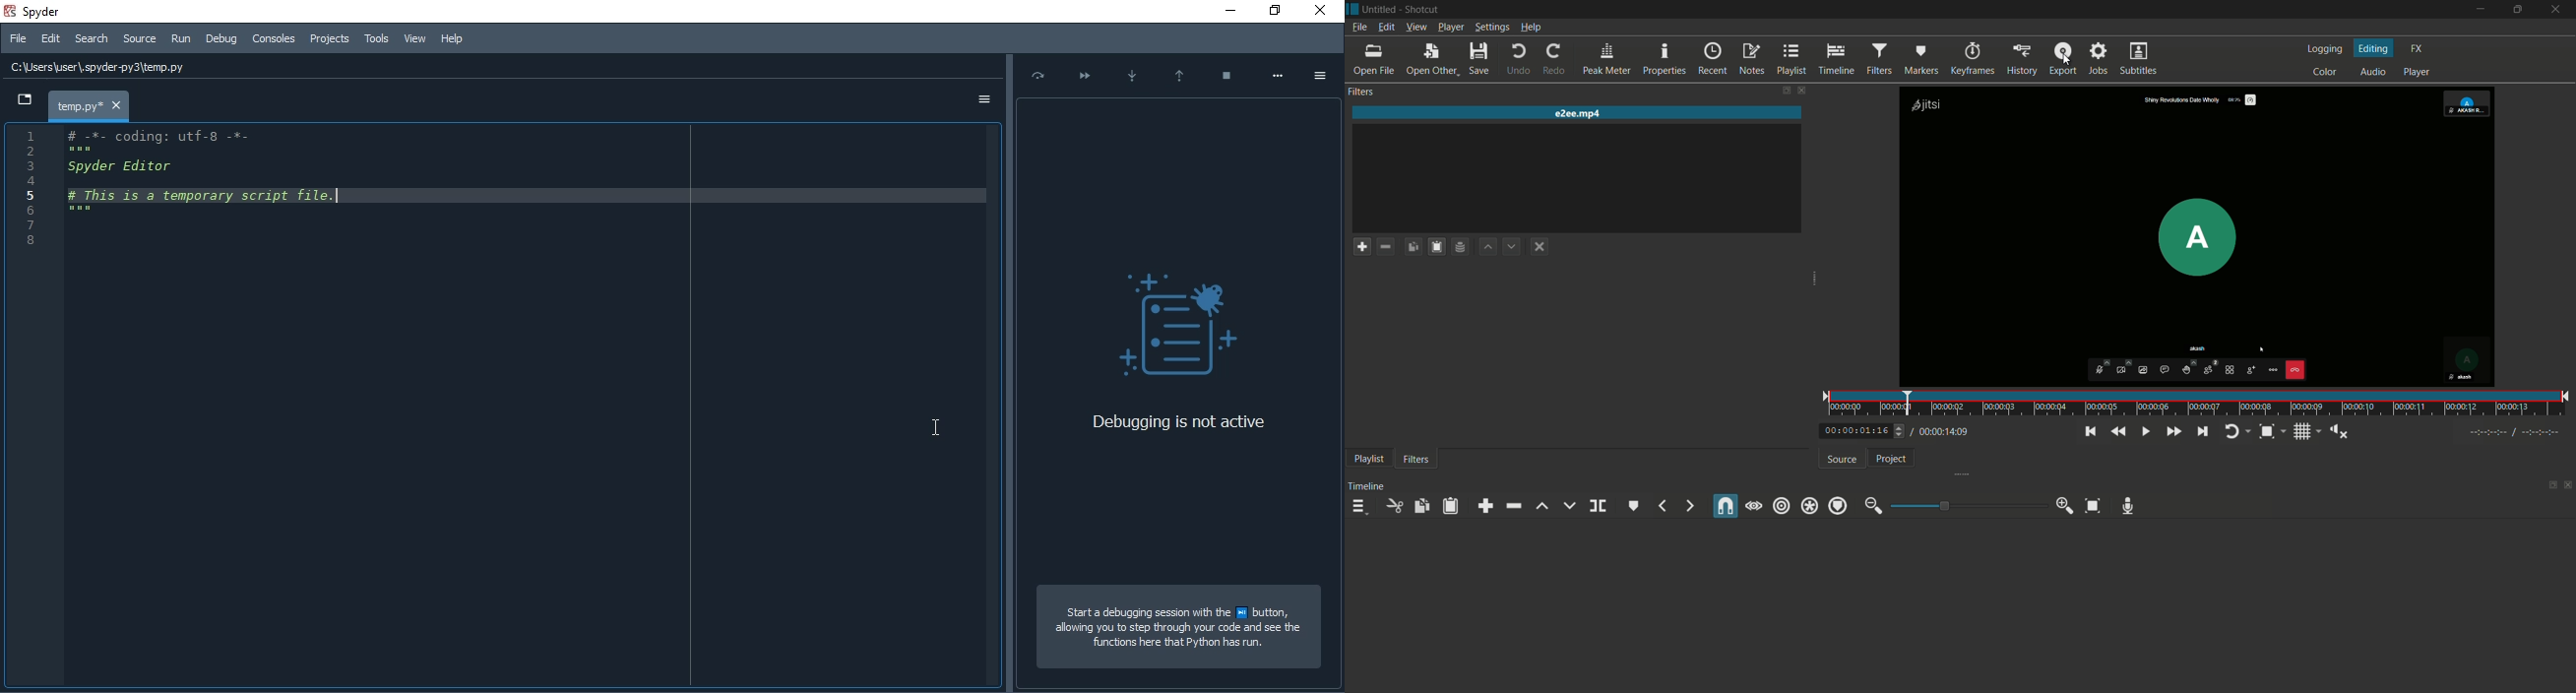 This screenshot has height=700, width=2576. Describe the element at coordinates (1540, 248) in the screenshot. I see `deselect the filter` at that location.